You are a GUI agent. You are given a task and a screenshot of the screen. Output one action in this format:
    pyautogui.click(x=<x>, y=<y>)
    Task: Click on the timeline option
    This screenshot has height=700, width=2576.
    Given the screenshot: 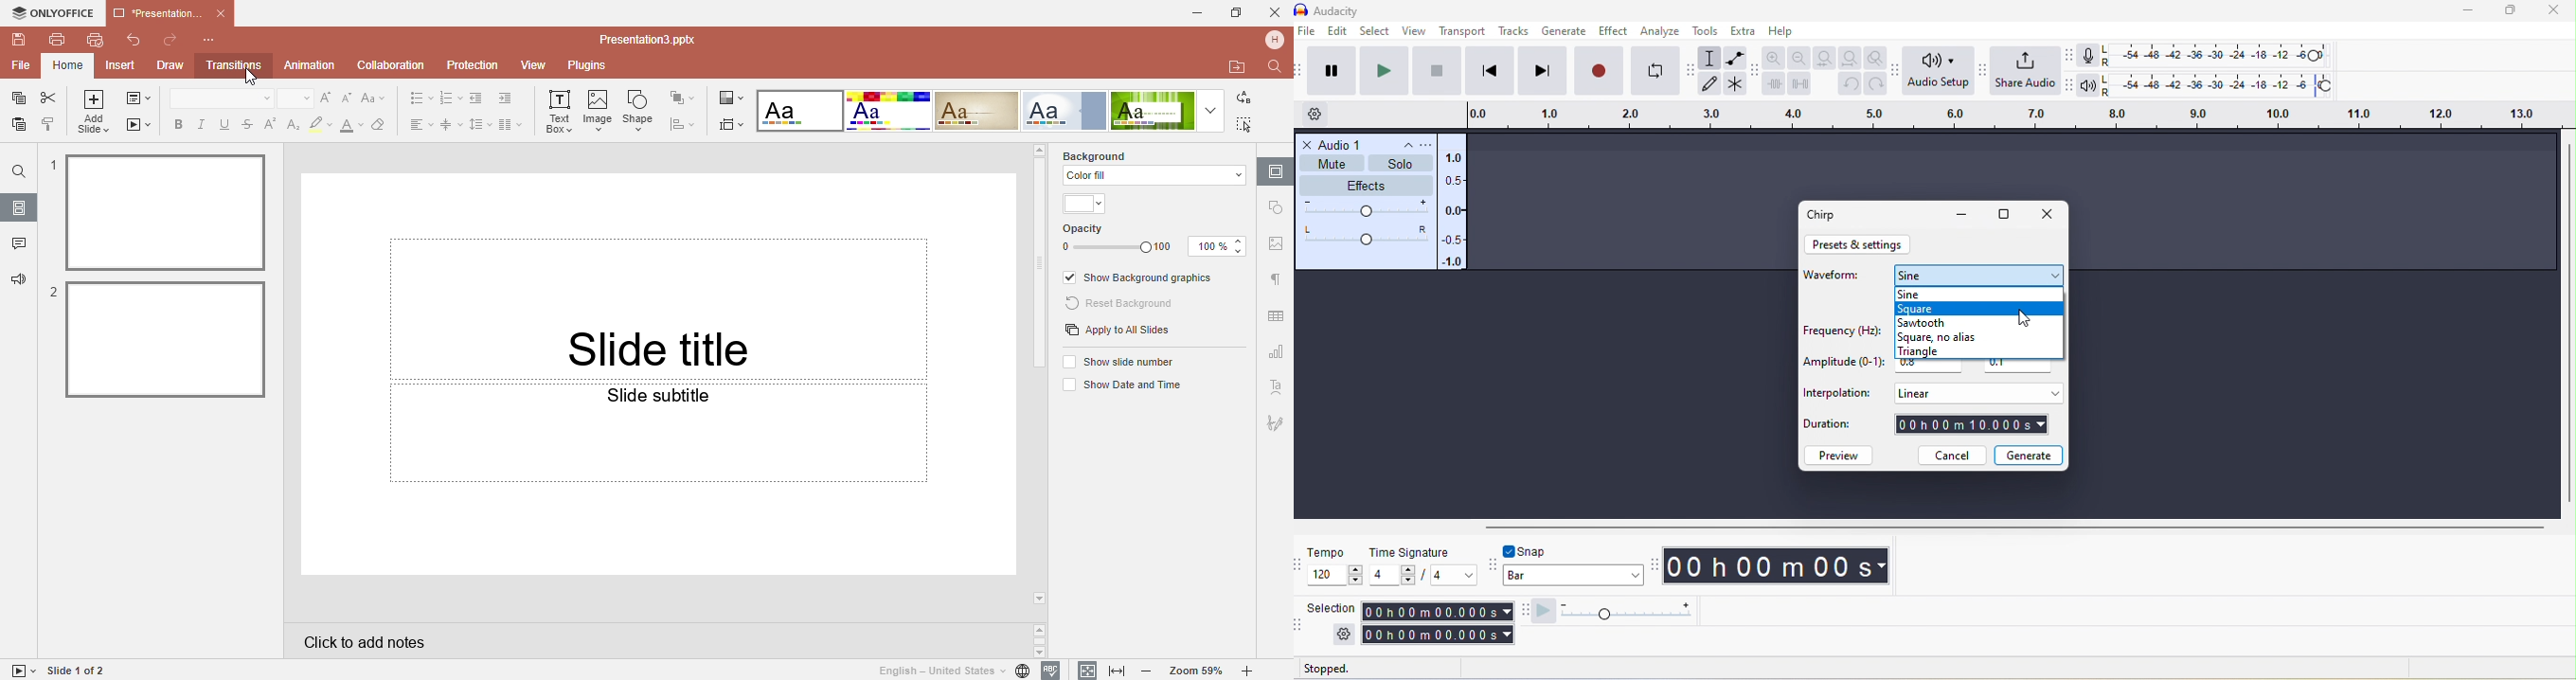 What is the action you would take?
    pyautogui.click(x=1323, y=114)
    